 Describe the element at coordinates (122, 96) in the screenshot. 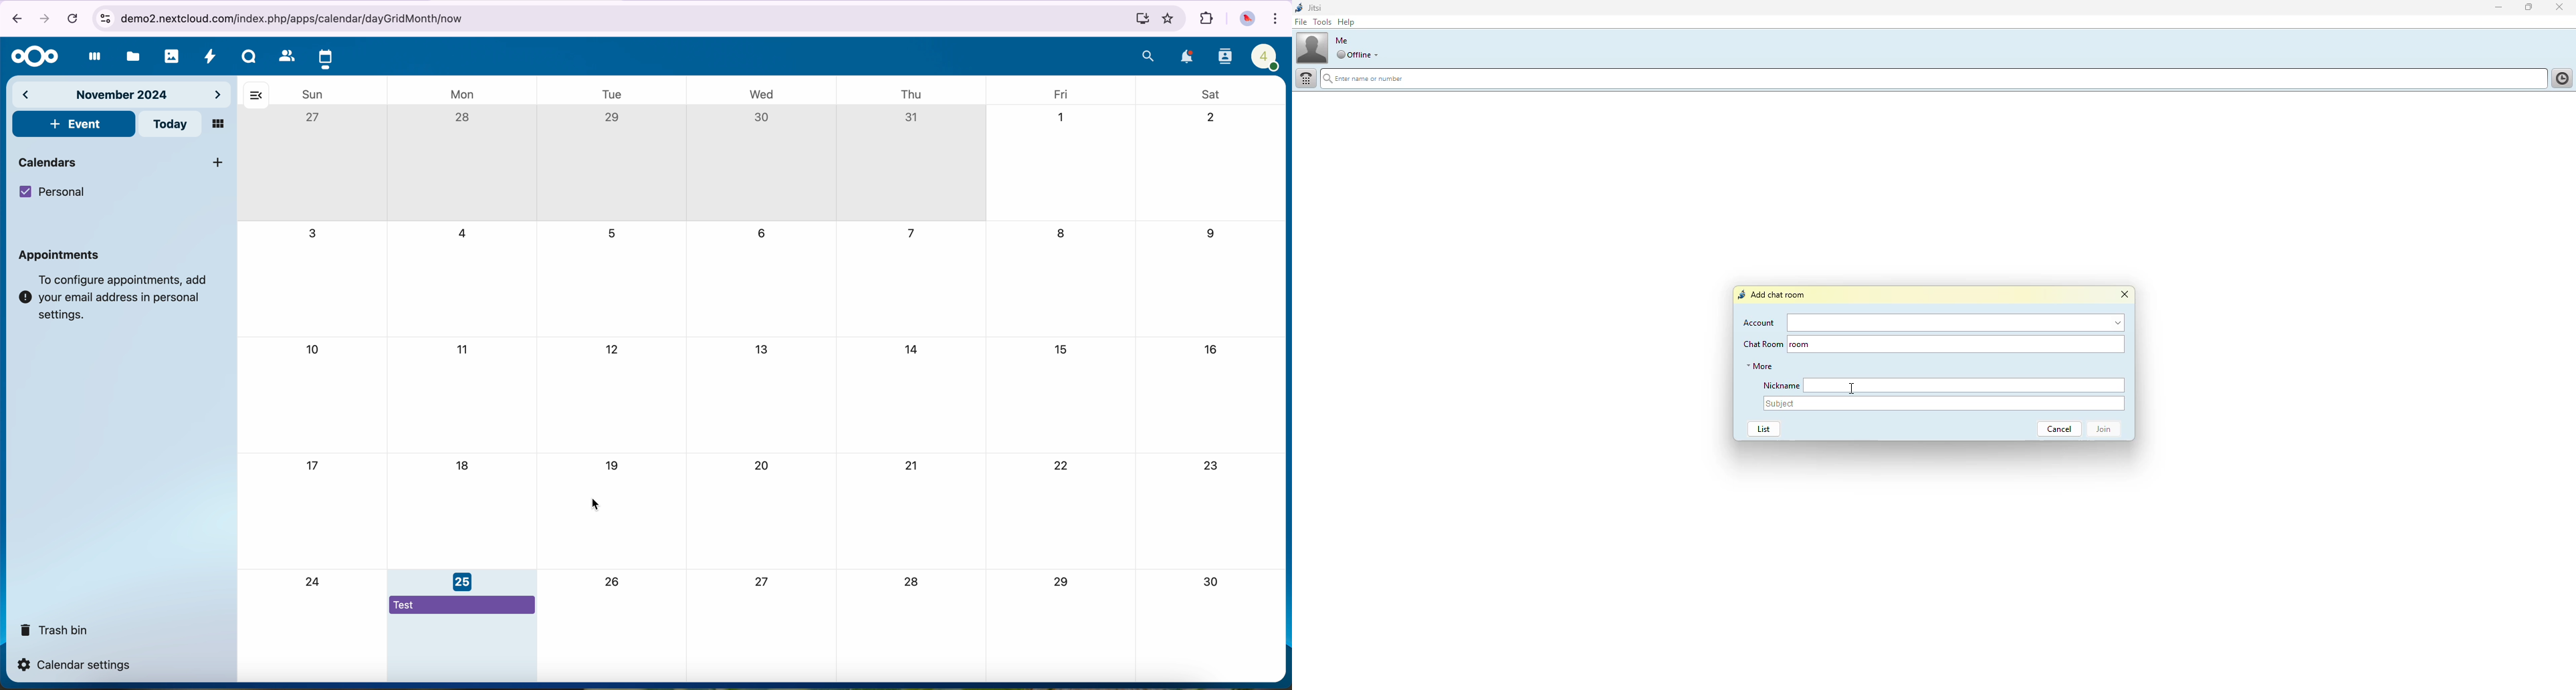

I see `november 2024` at that location.